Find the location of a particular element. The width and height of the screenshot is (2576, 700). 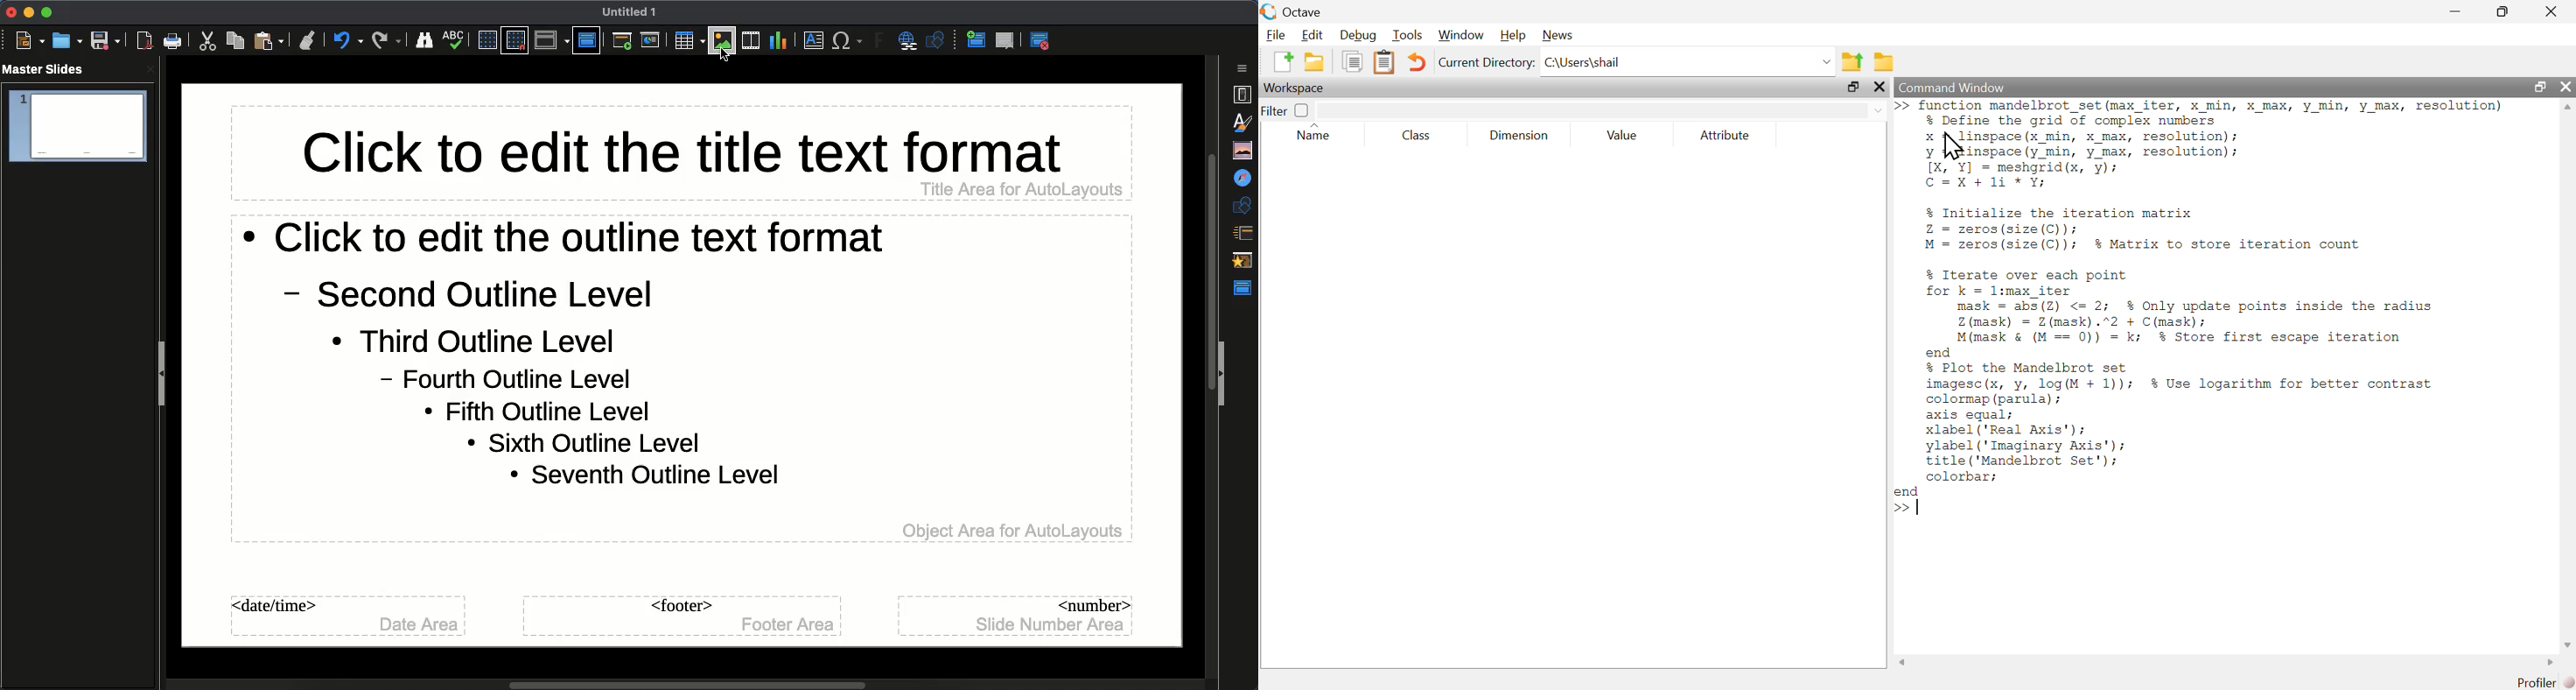

Undo is located at coordinates (347, 40).